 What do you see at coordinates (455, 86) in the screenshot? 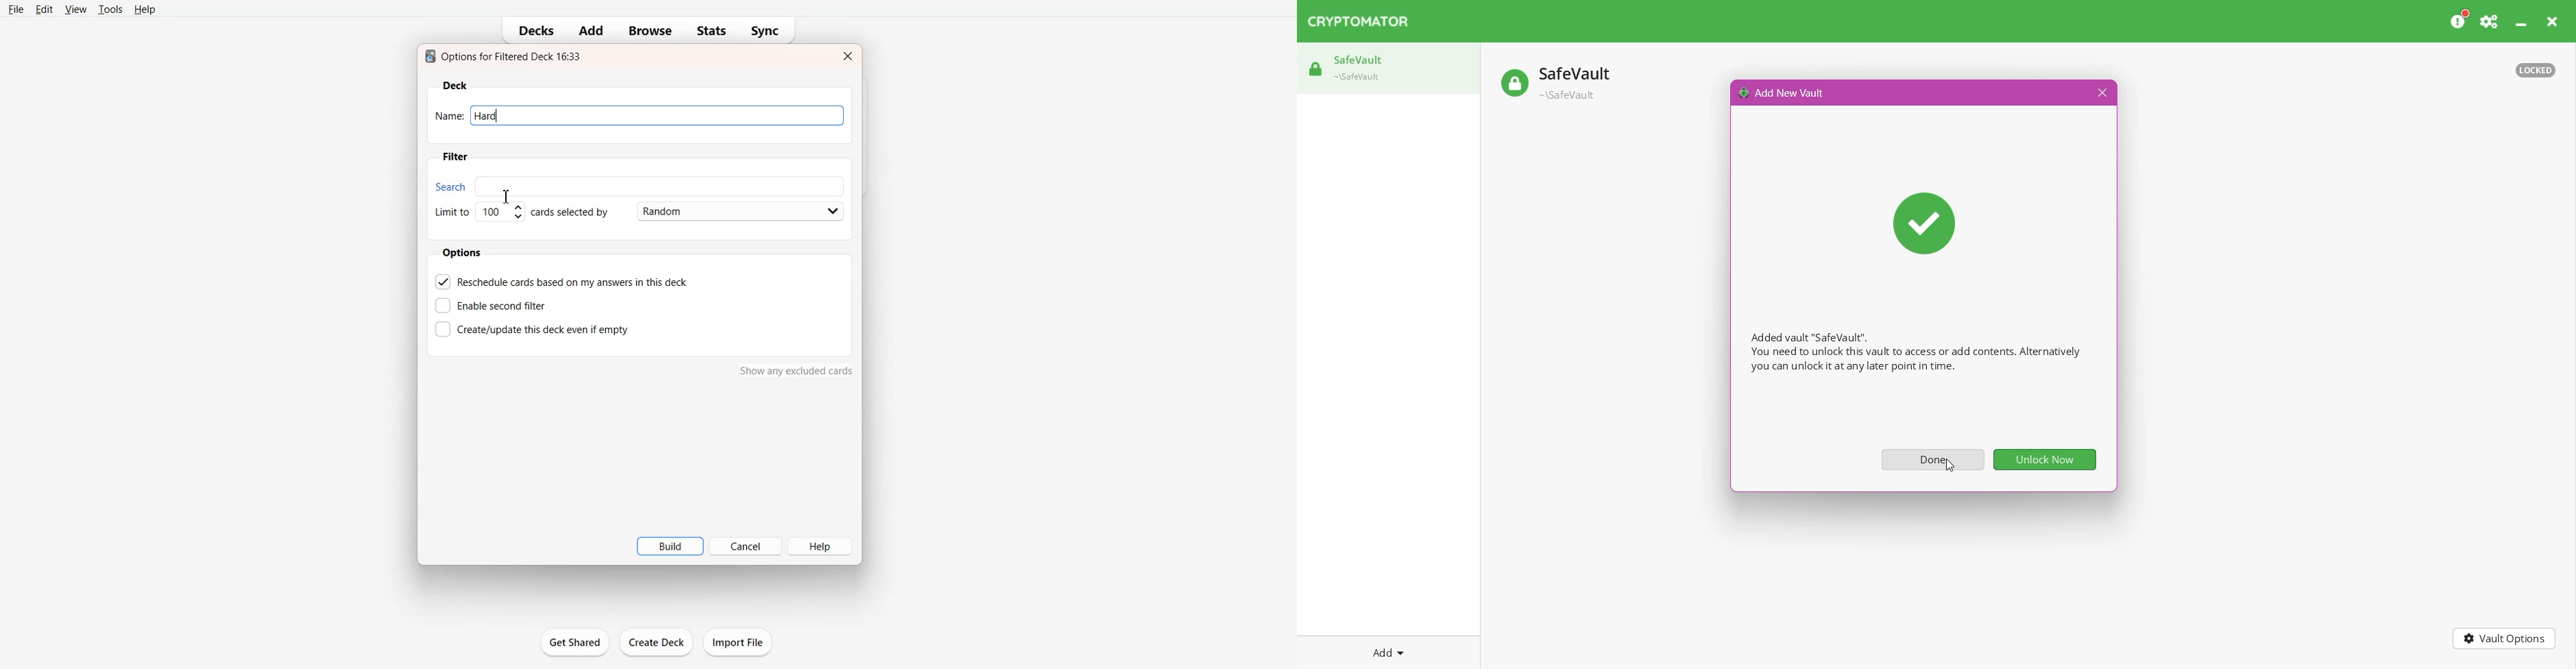
I see `Deck` at bounding box center [455, 86].